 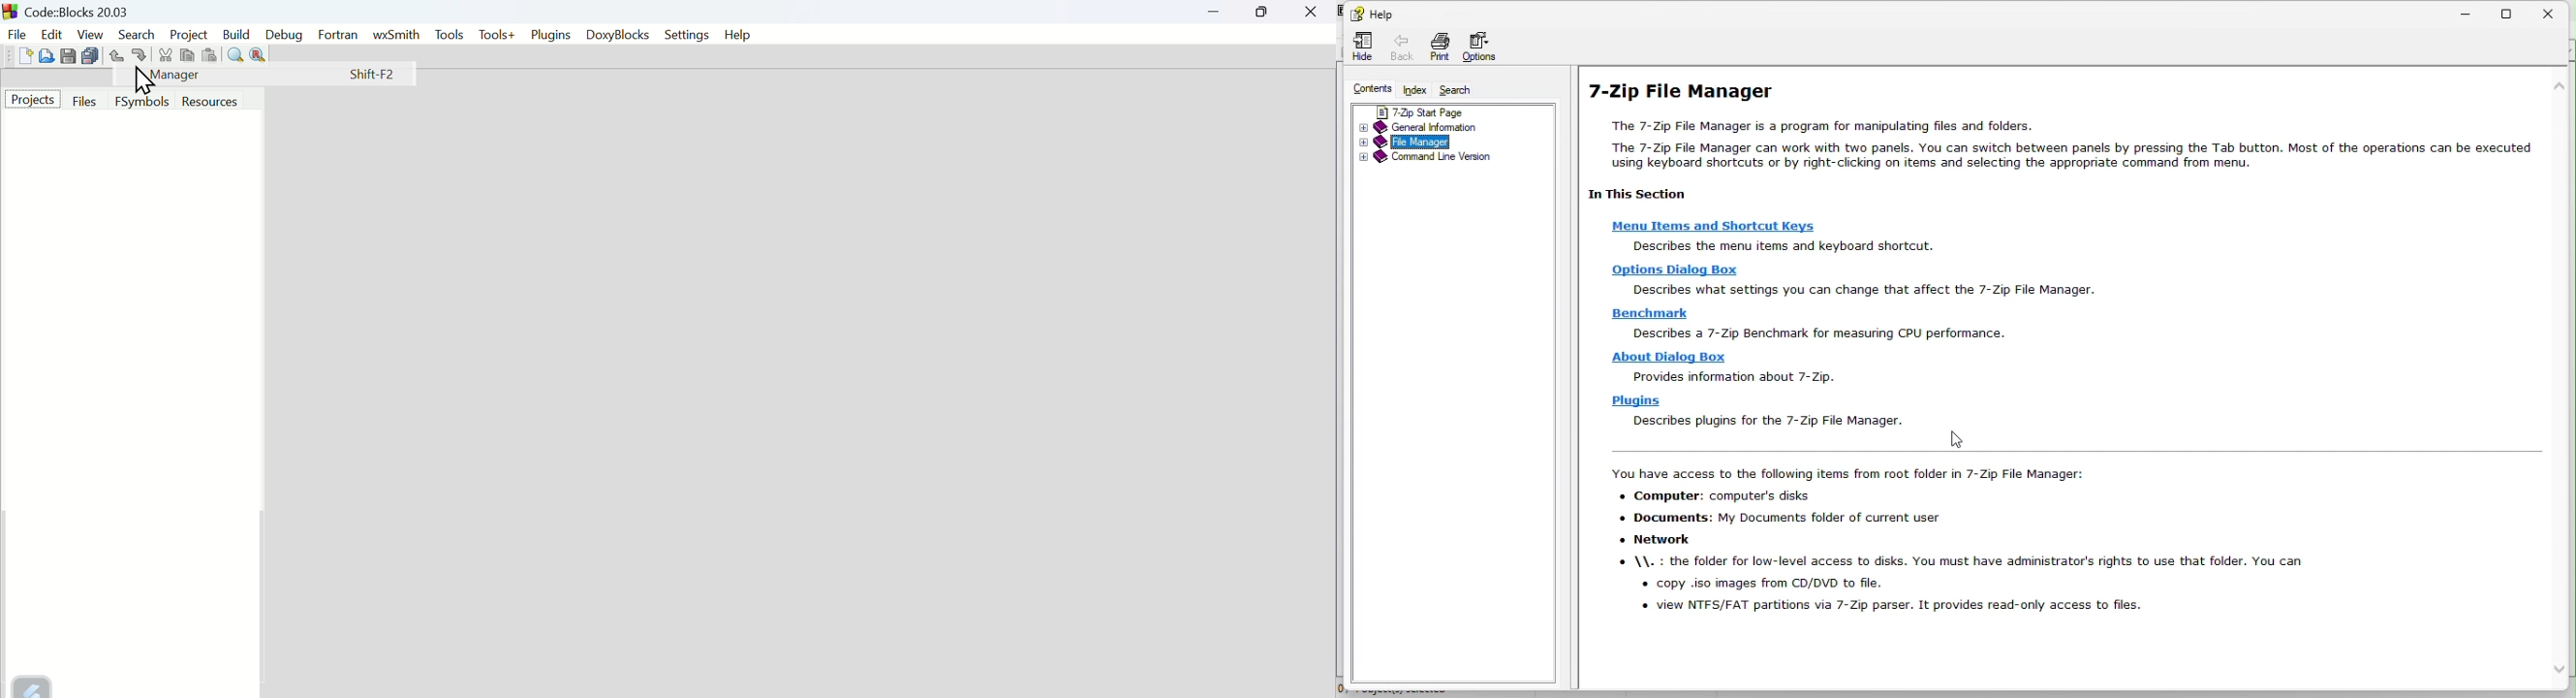 What do you see at coordinates (552, 35) in the screenshot?
I see `Plugins` at bounding box center [552, 35].